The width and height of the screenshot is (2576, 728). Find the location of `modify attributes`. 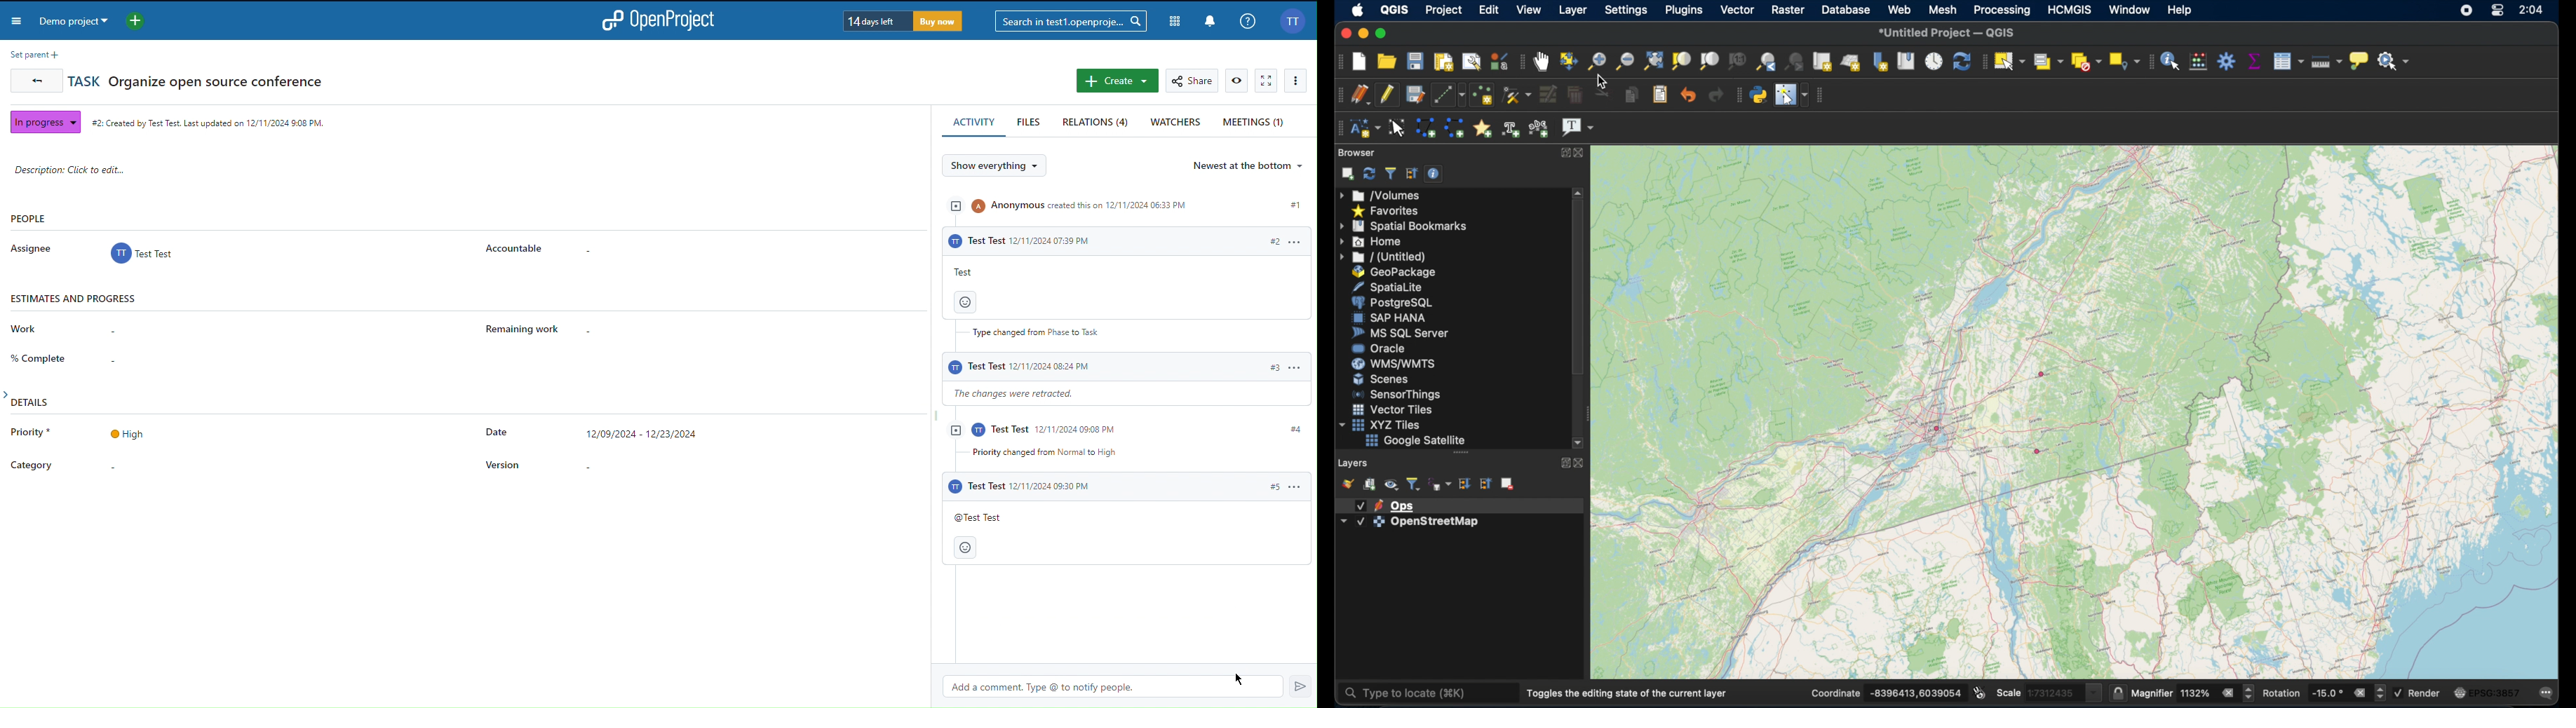

modify attributes is located at coordinates (1549, 95).